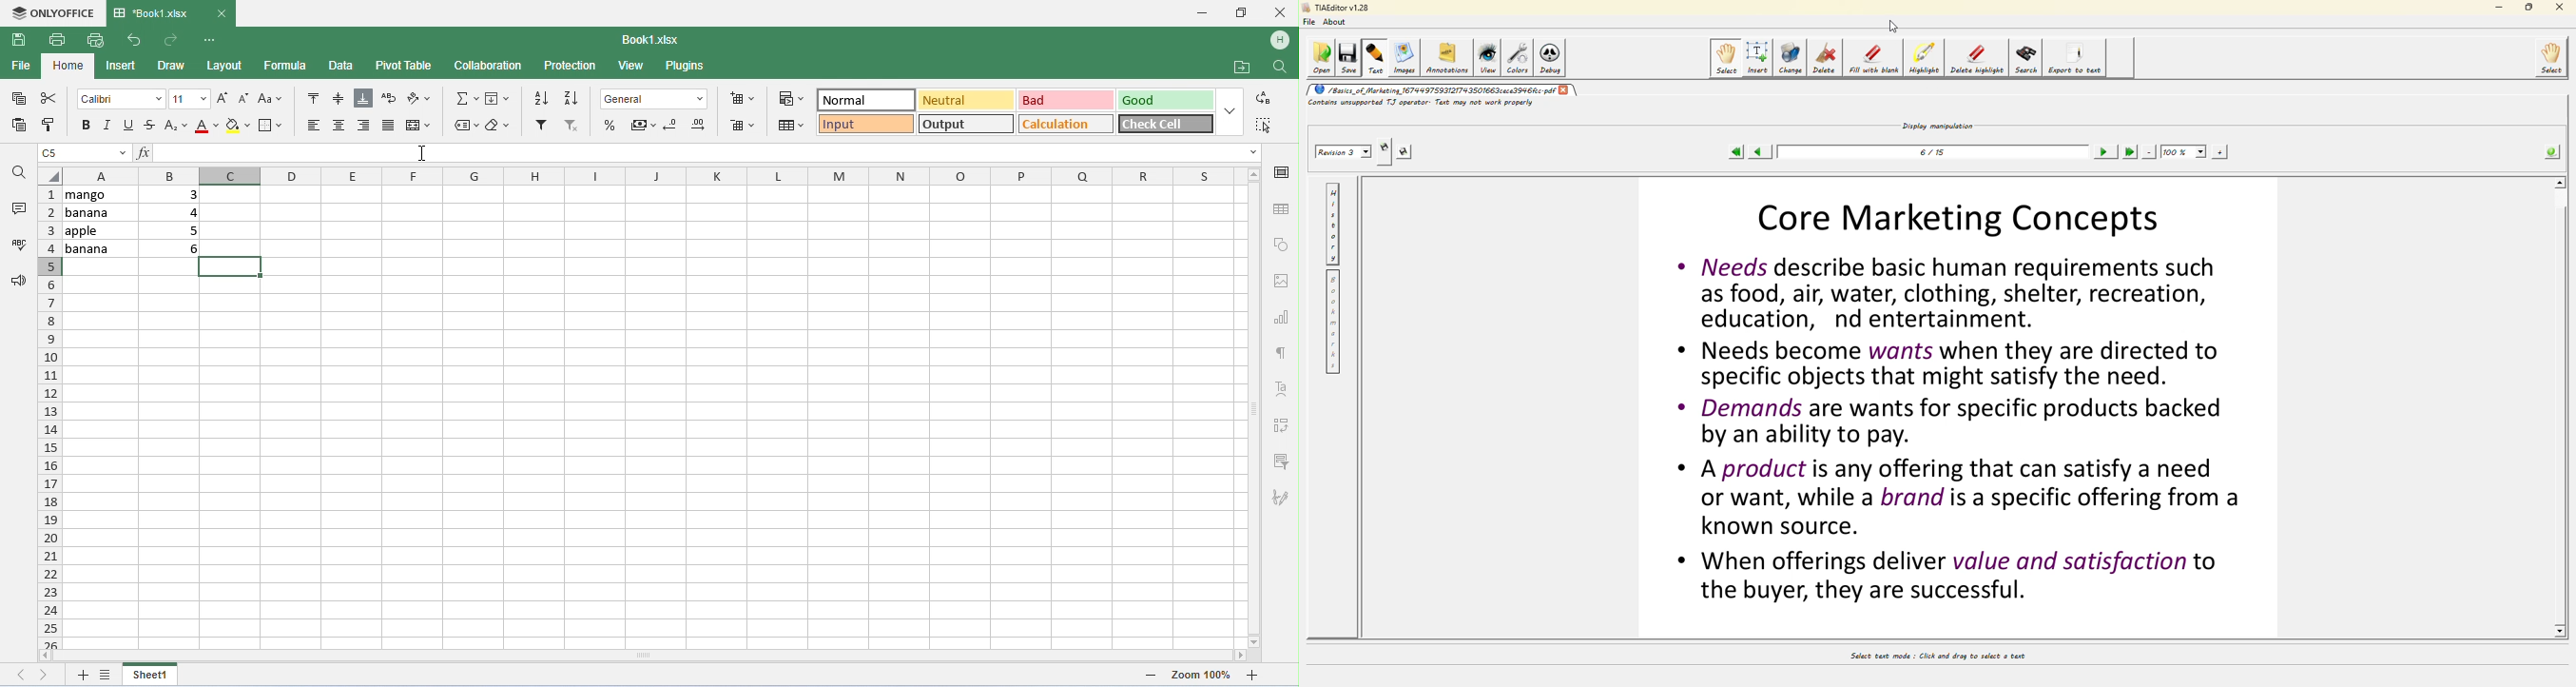  Describe the element at coordinates (242, 99) in the screenshot. I see `decrement font size` at that location.